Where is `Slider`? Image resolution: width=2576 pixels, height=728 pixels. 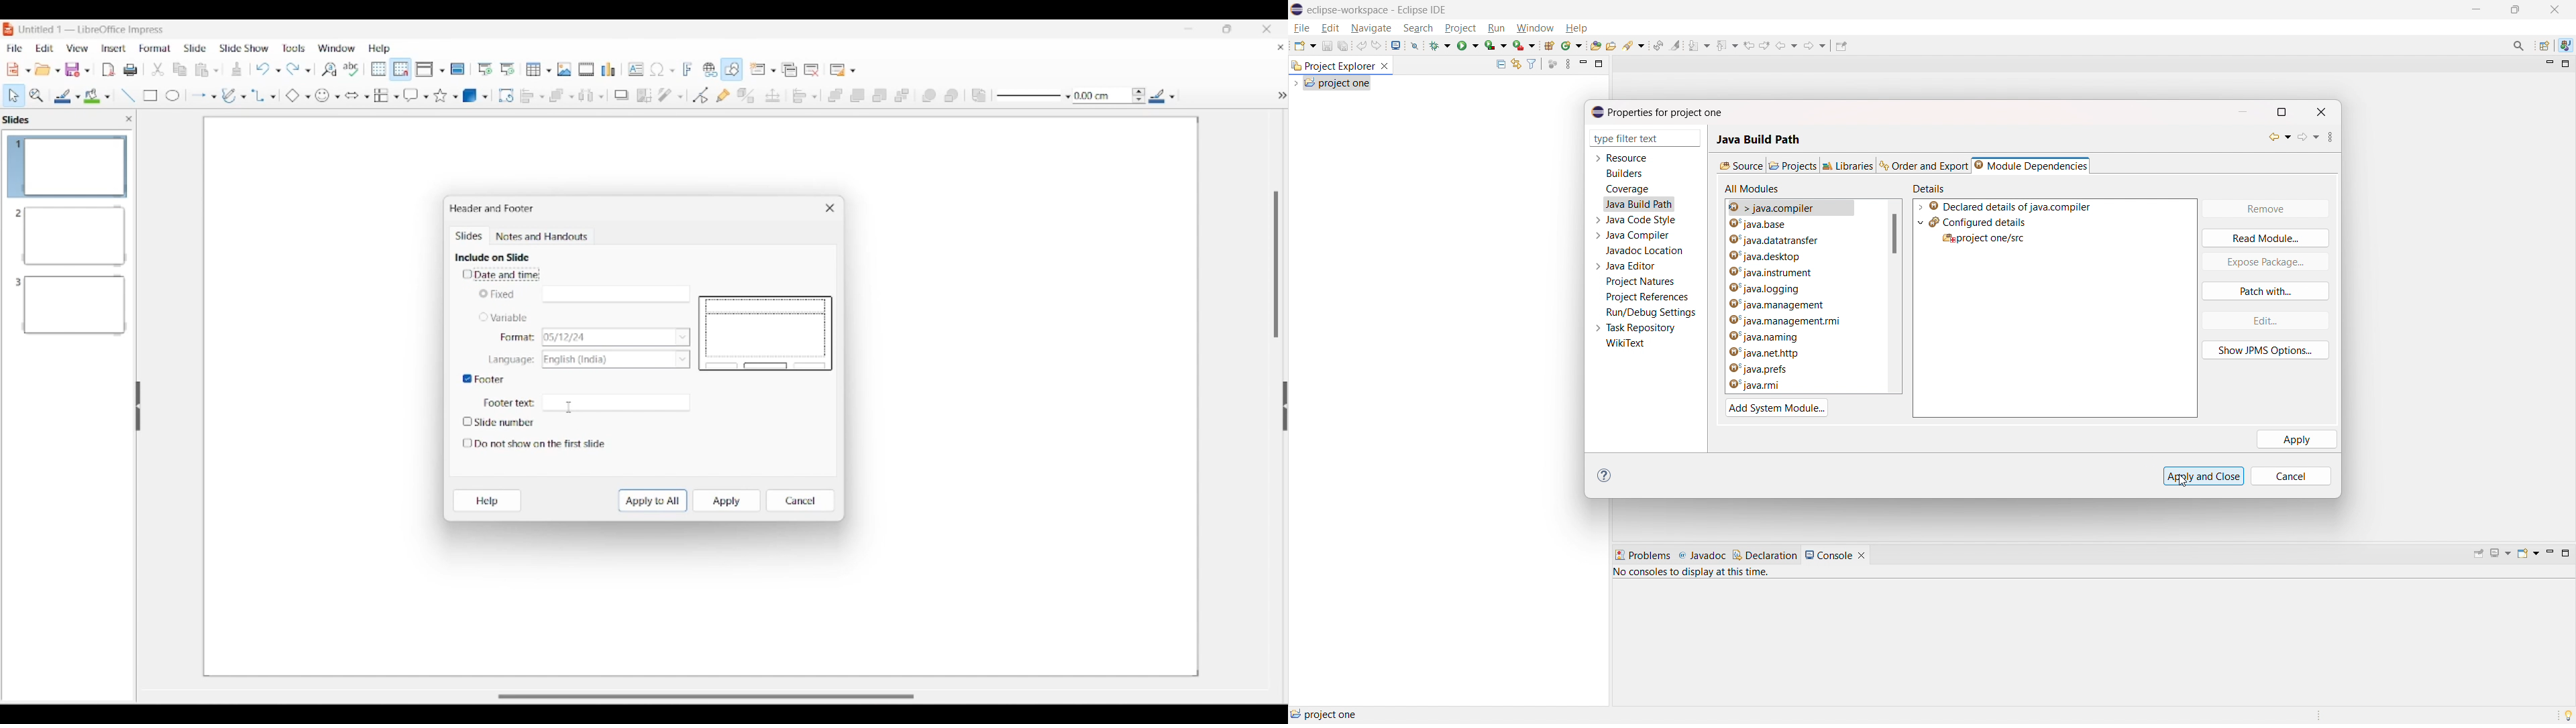
Slider is located at coordinates (706, 692).